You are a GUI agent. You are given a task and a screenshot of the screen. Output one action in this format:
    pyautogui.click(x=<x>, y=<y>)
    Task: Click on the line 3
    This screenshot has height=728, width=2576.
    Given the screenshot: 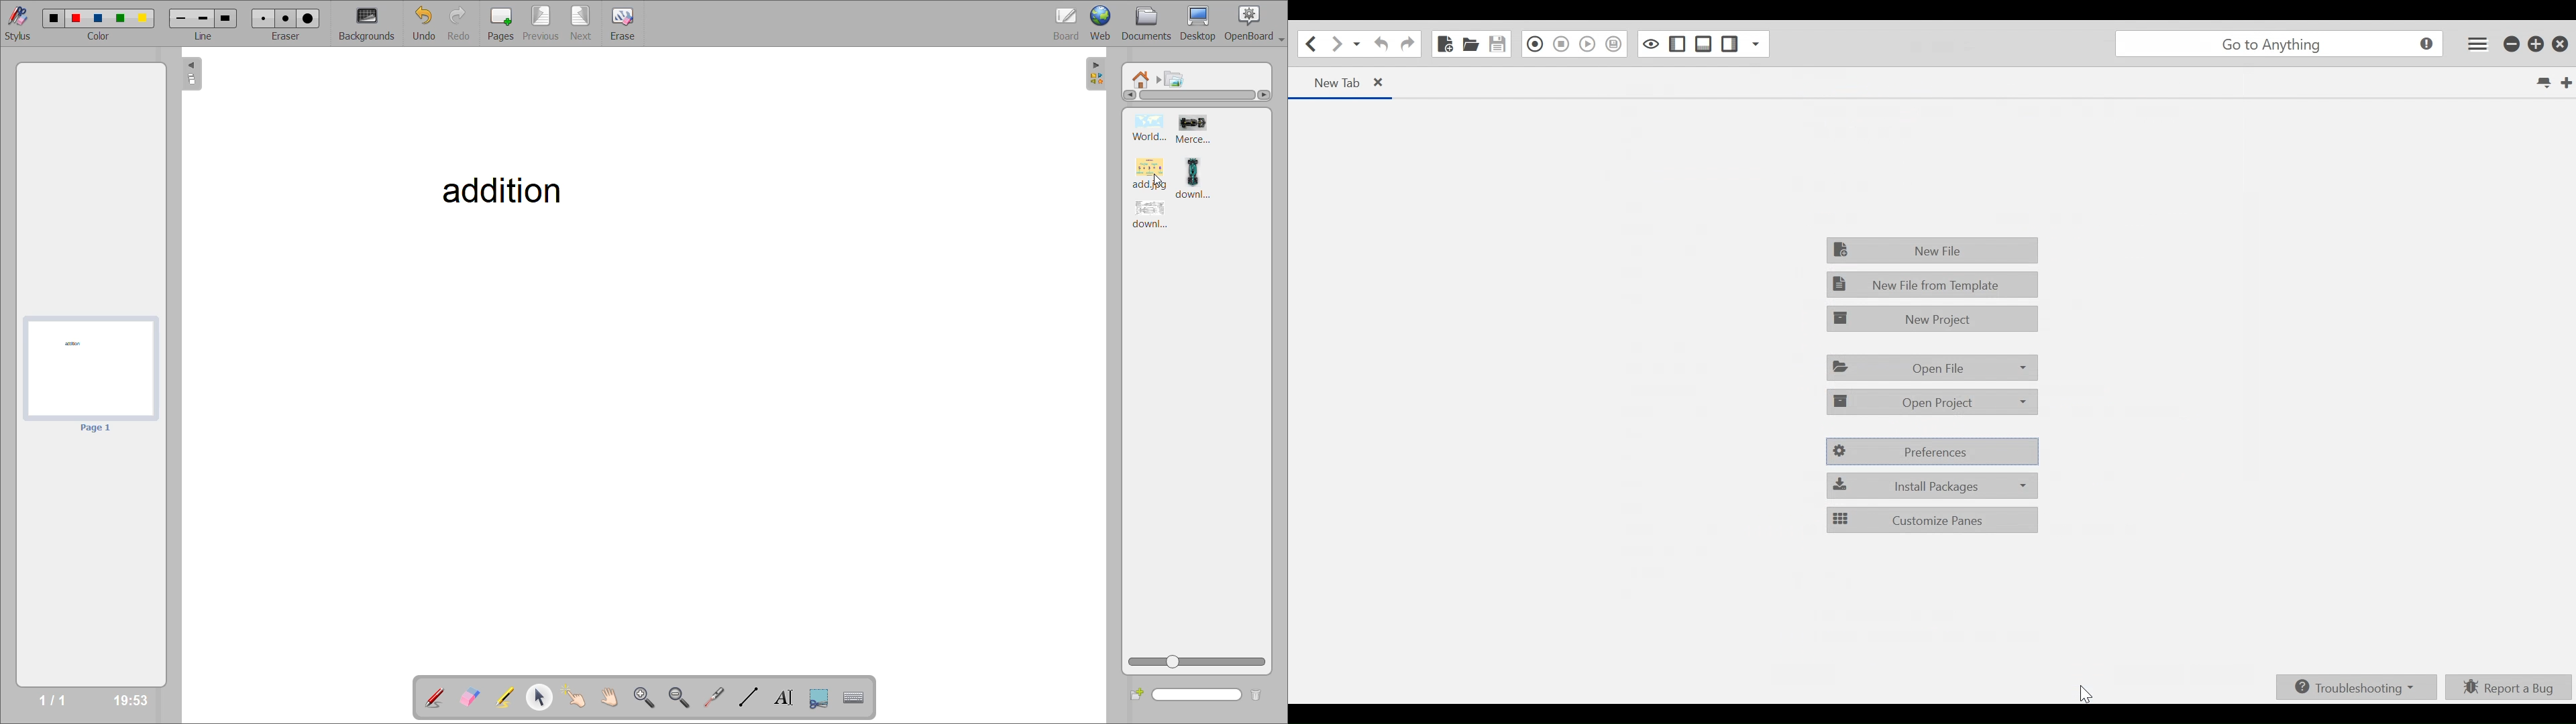 What is the action you would take?
    pyautogui.click(x=225, y=17)
    